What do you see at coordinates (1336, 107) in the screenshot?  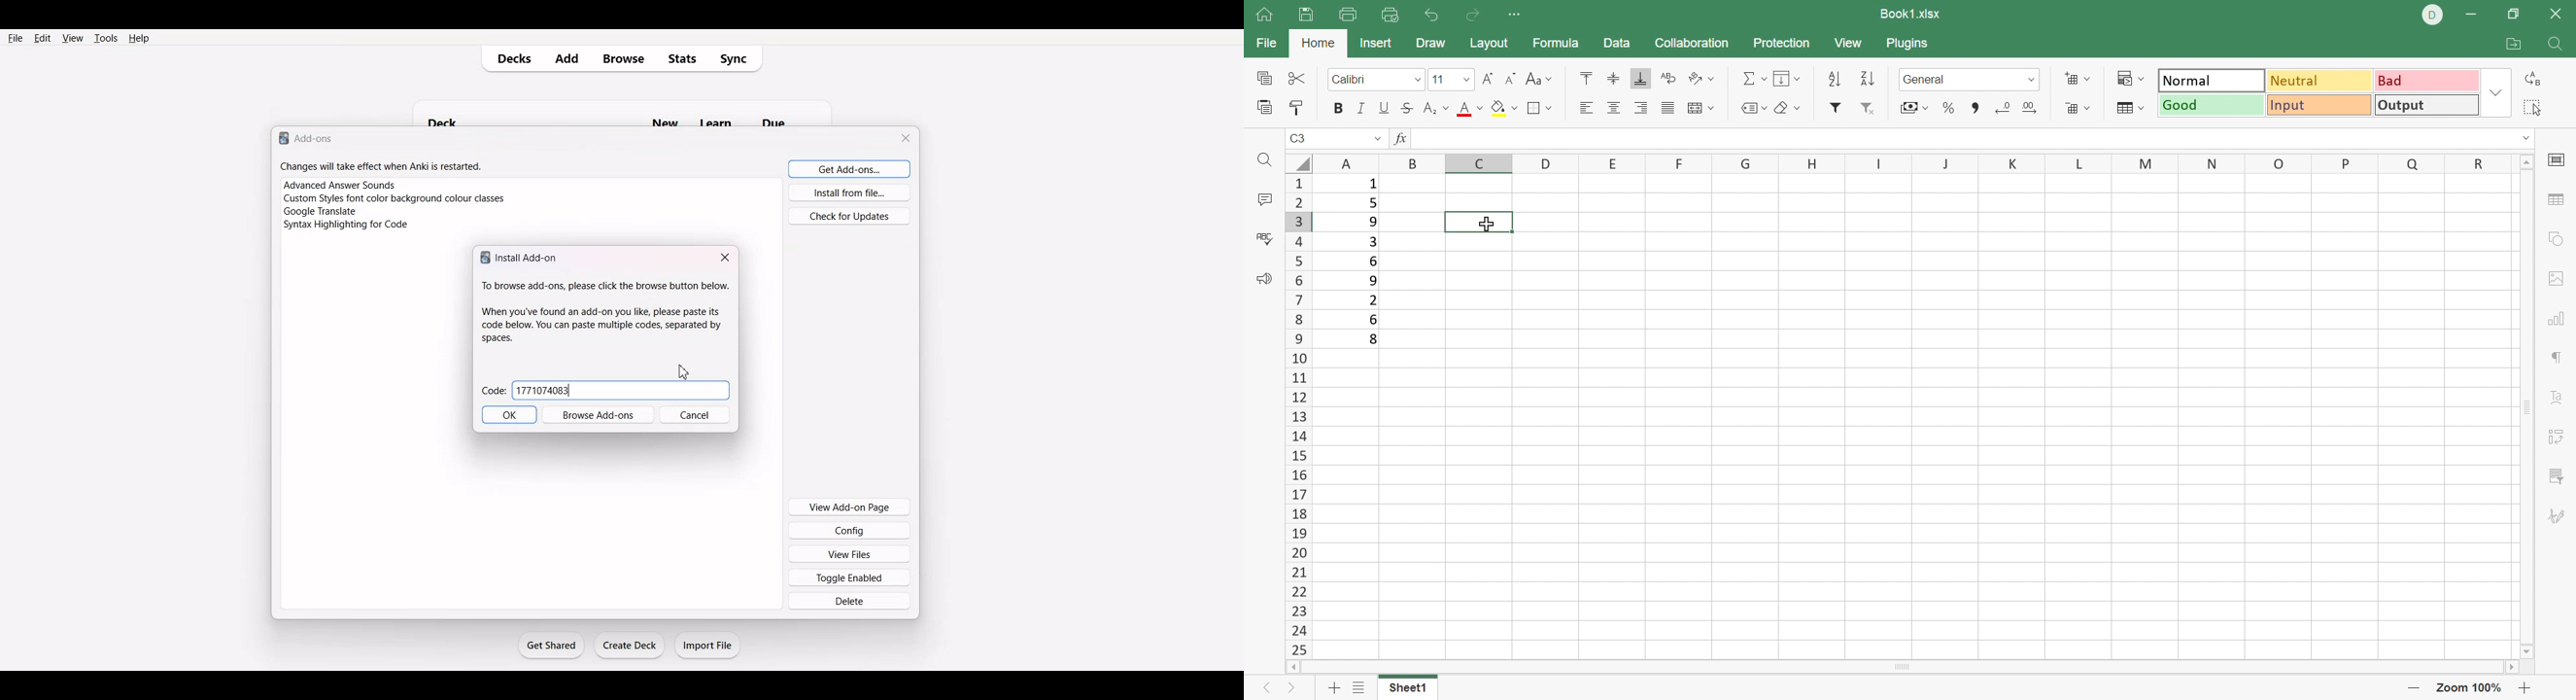 I see `Bold` at bounding box center [1336, 107].